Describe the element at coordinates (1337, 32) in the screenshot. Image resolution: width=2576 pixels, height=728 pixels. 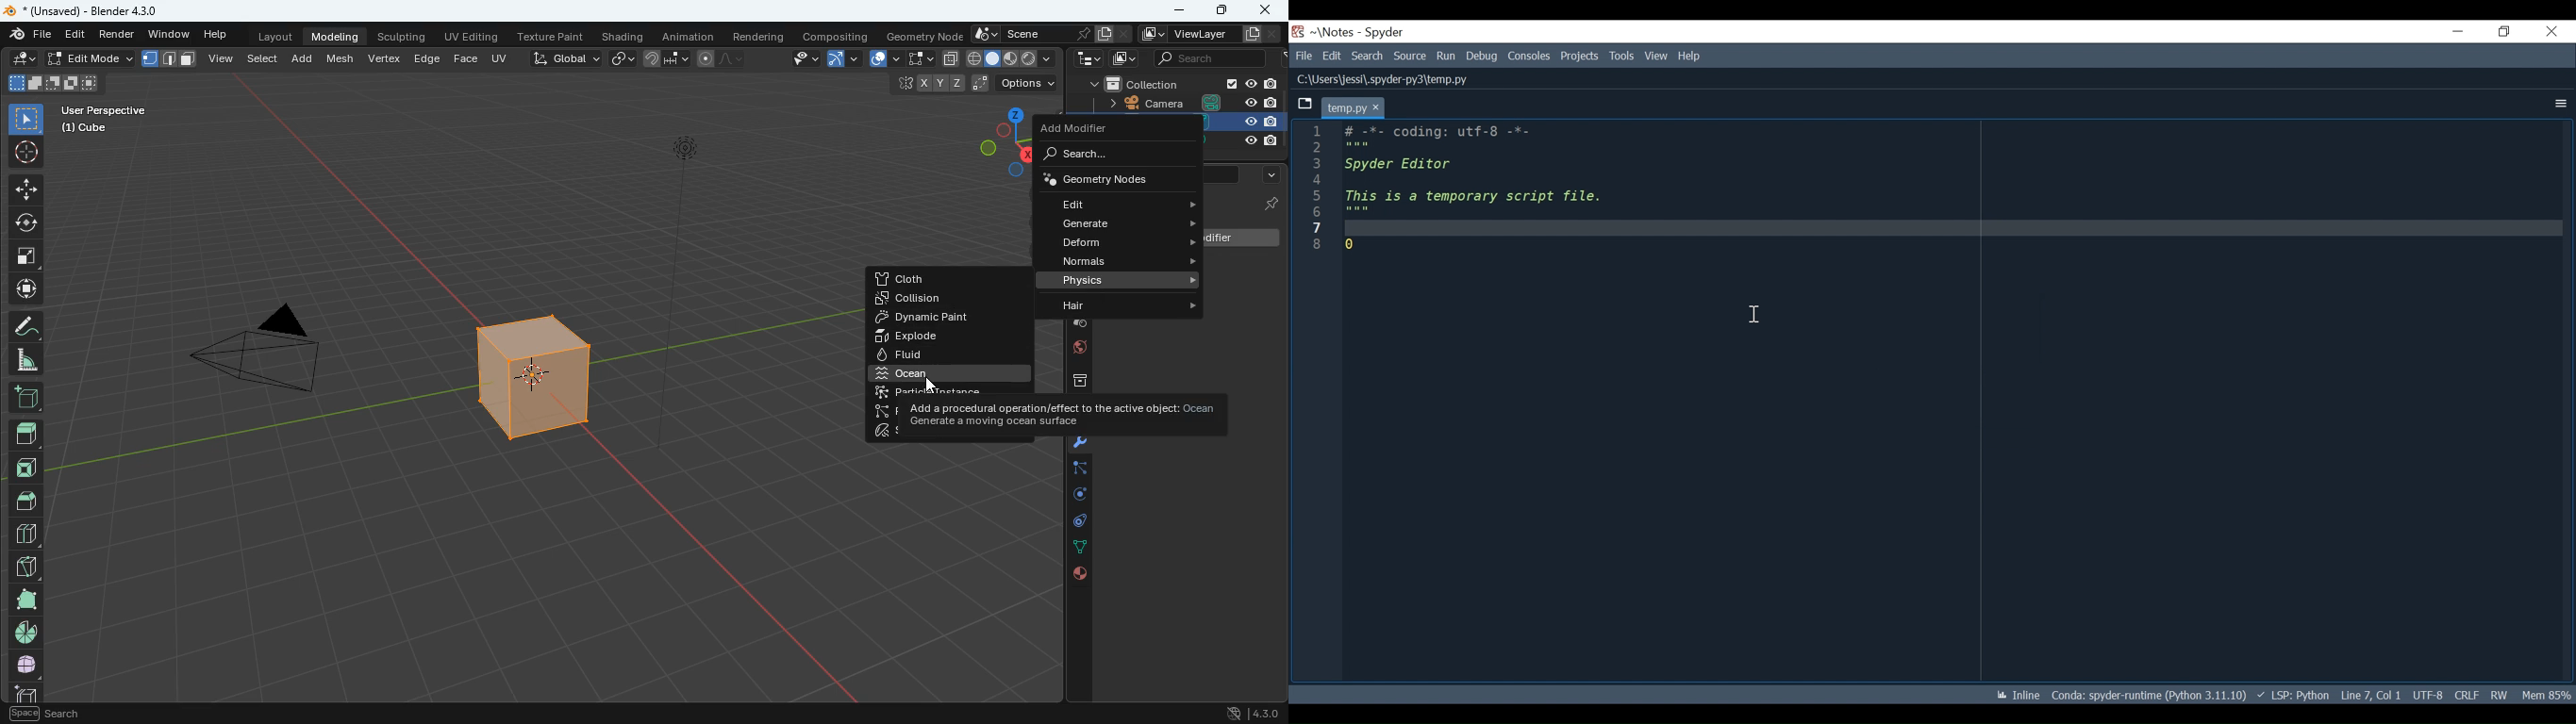
I see `Projects Name` at that location.